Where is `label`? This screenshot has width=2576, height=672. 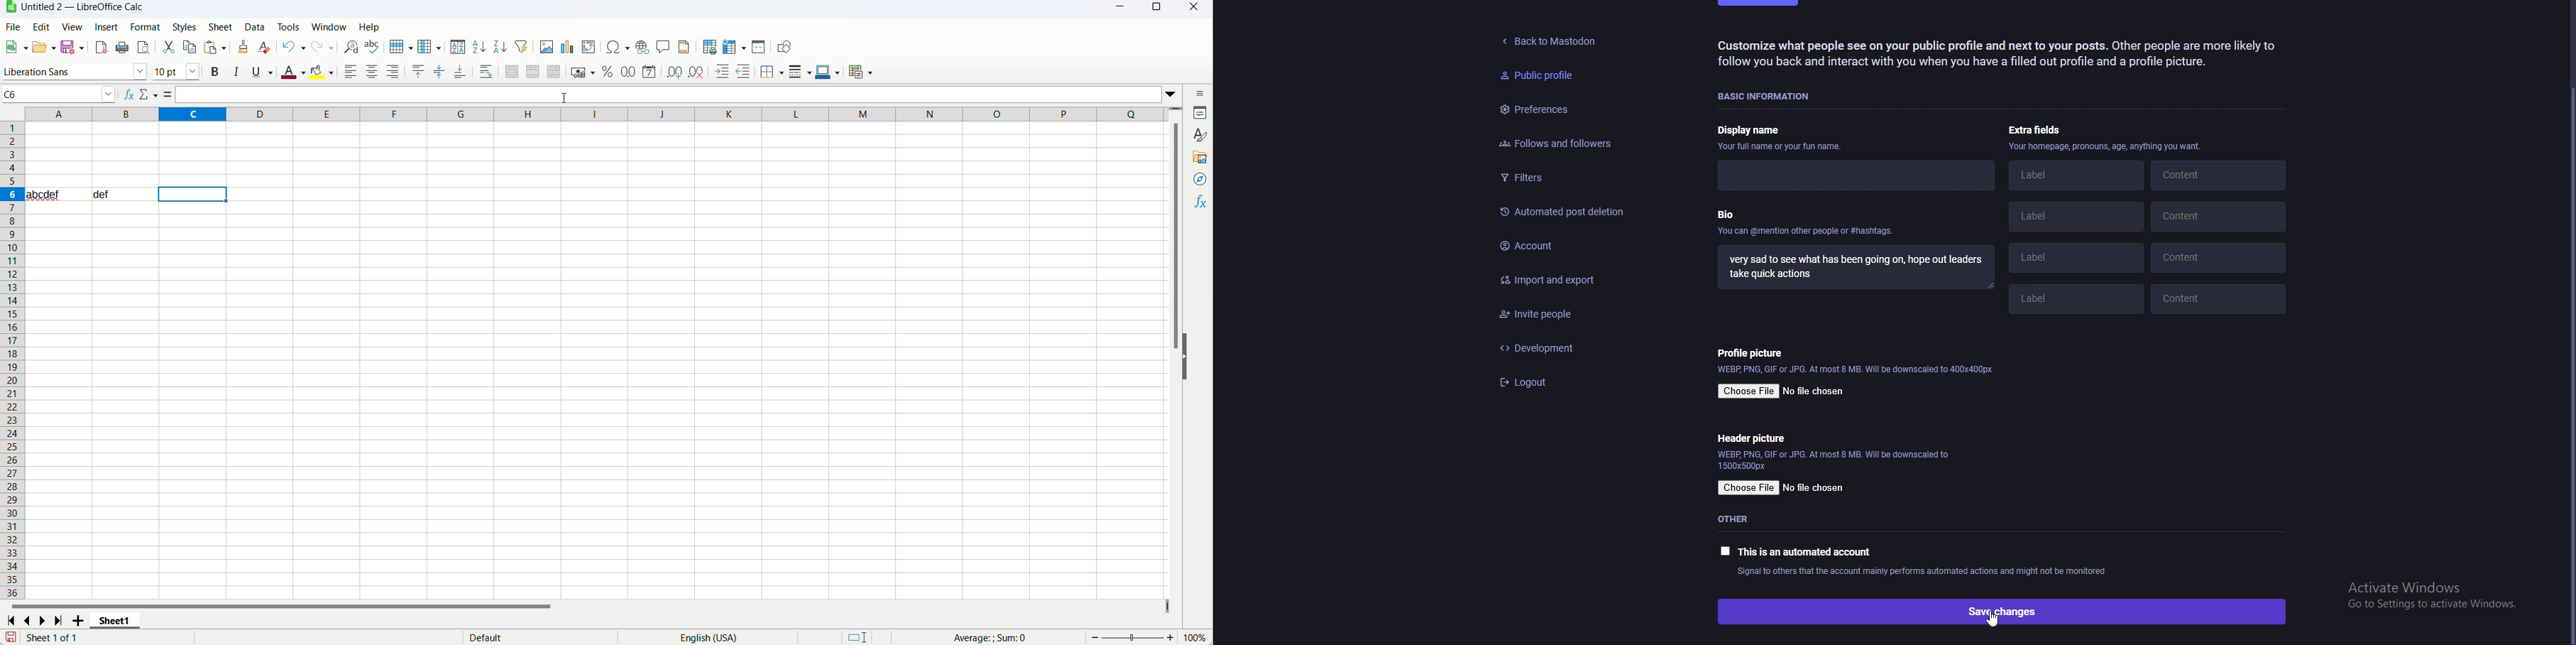
label is located at coordinates (2081, 258).